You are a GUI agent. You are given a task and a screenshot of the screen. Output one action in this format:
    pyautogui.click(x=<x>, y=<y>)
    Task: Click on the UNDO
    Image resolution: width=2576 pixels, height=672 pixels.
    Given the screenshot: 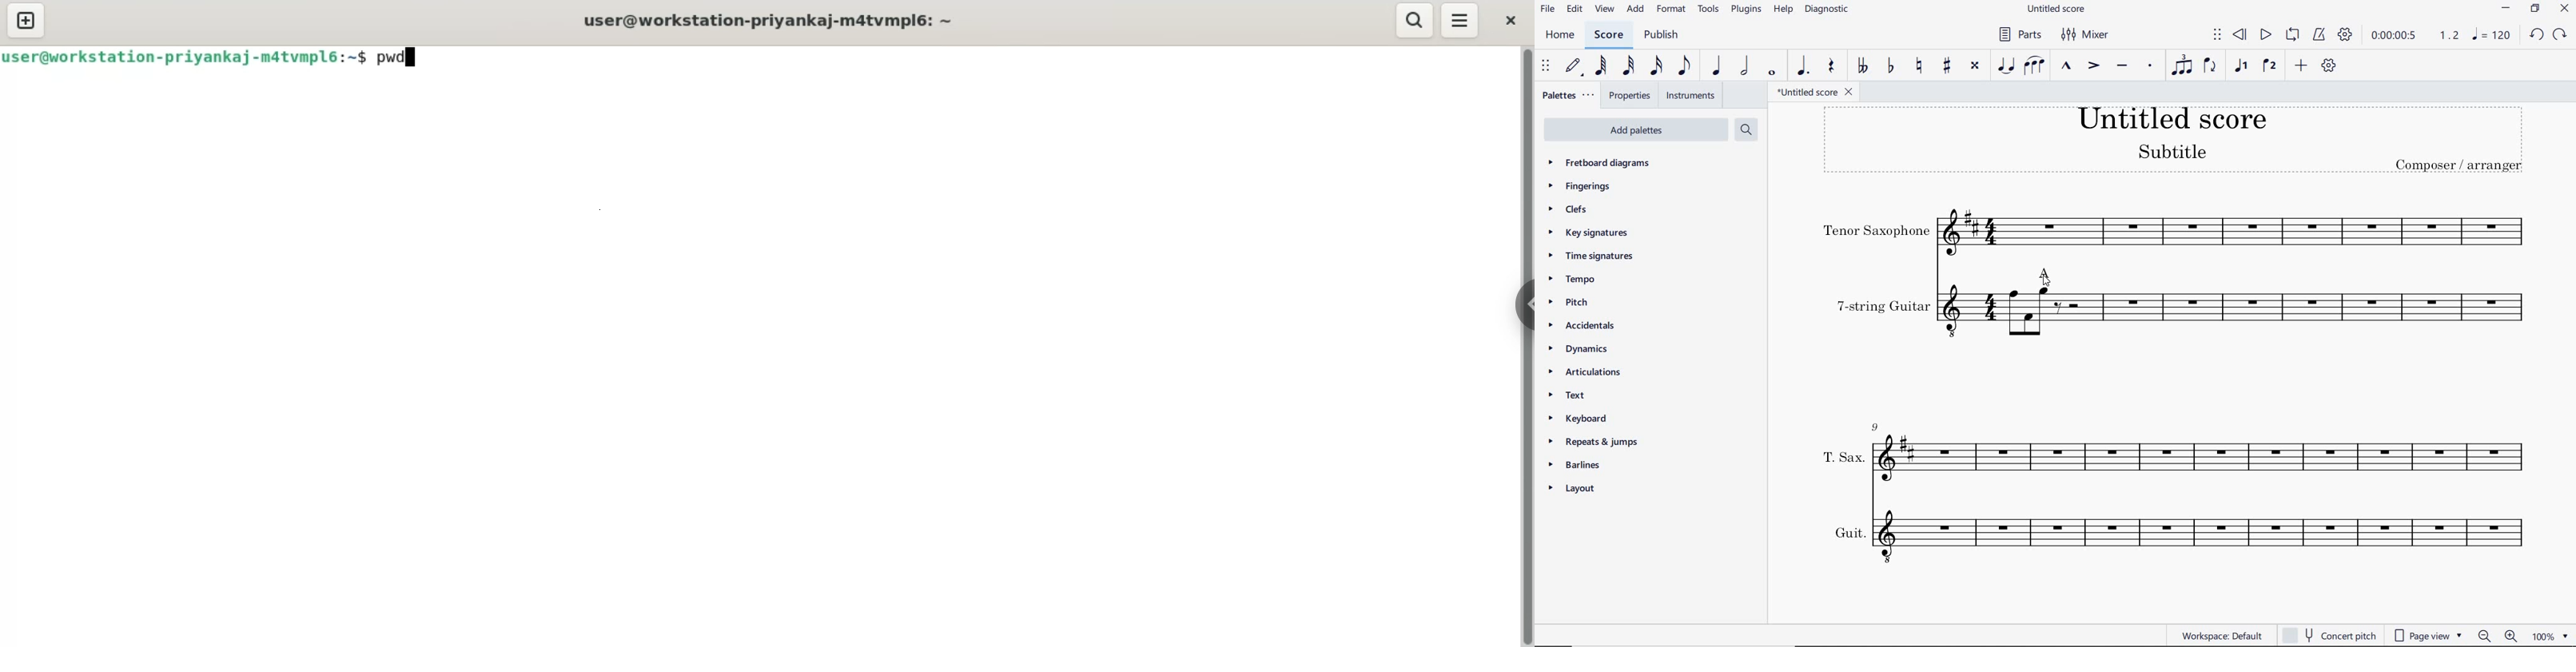 What is the action you would take?
    pyautogui.click(x=2535, y=35)
    